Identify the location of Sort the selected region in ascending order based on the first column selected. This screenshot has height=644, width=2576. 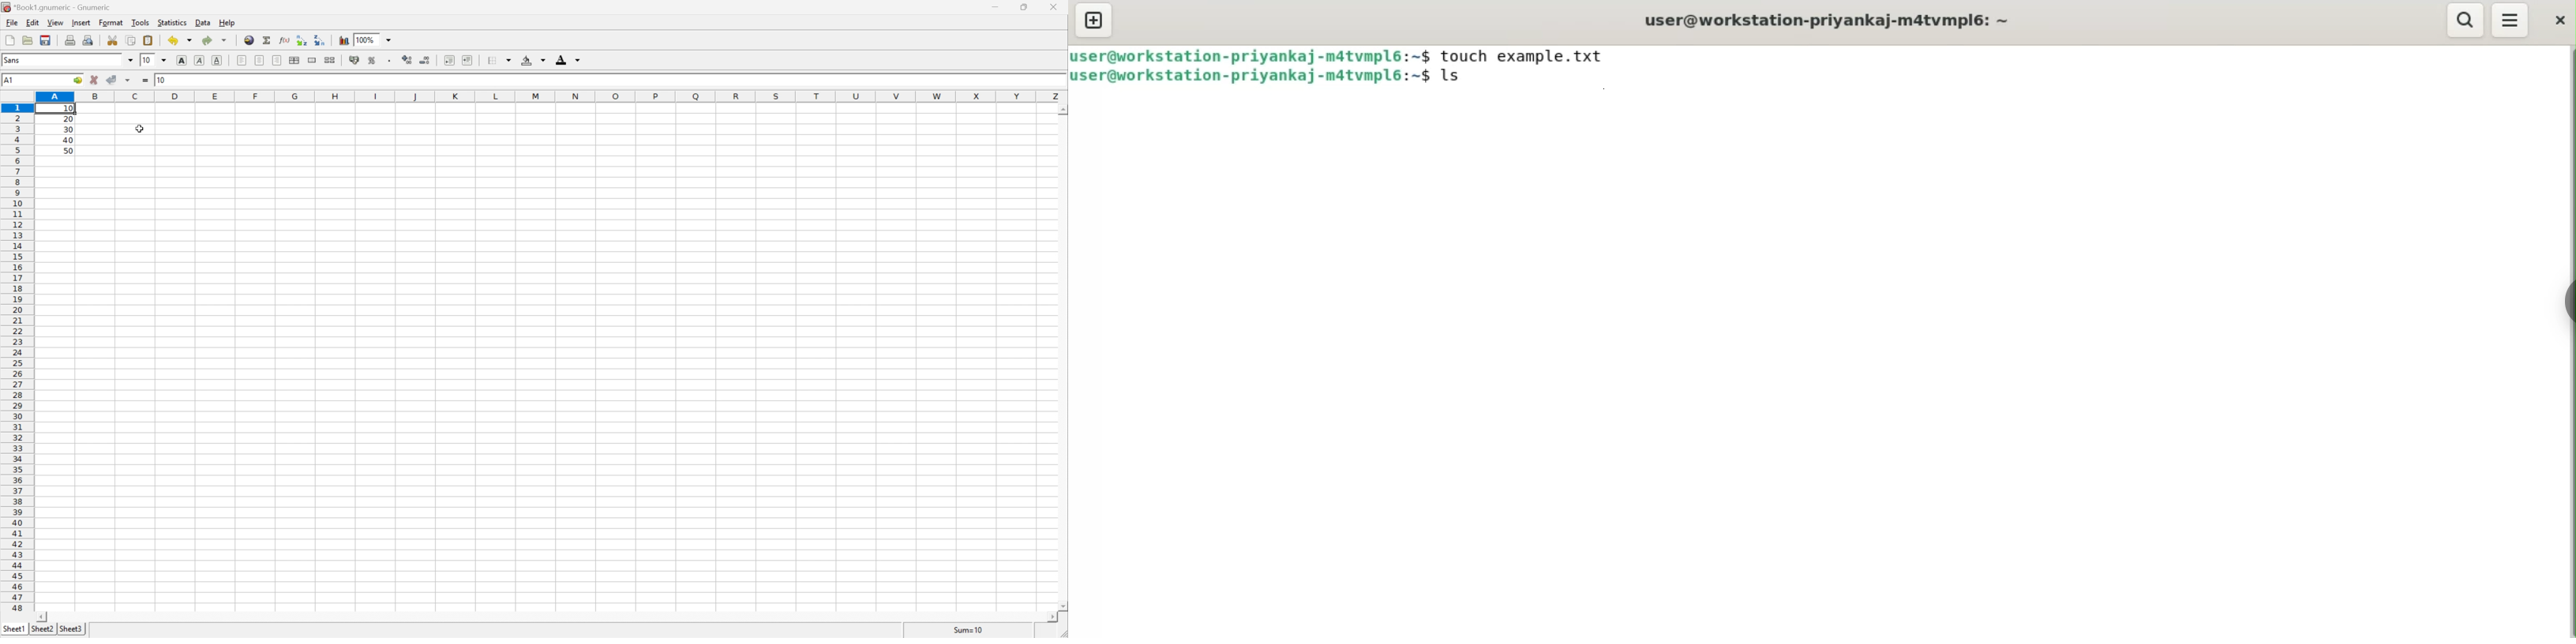
(302, 41).